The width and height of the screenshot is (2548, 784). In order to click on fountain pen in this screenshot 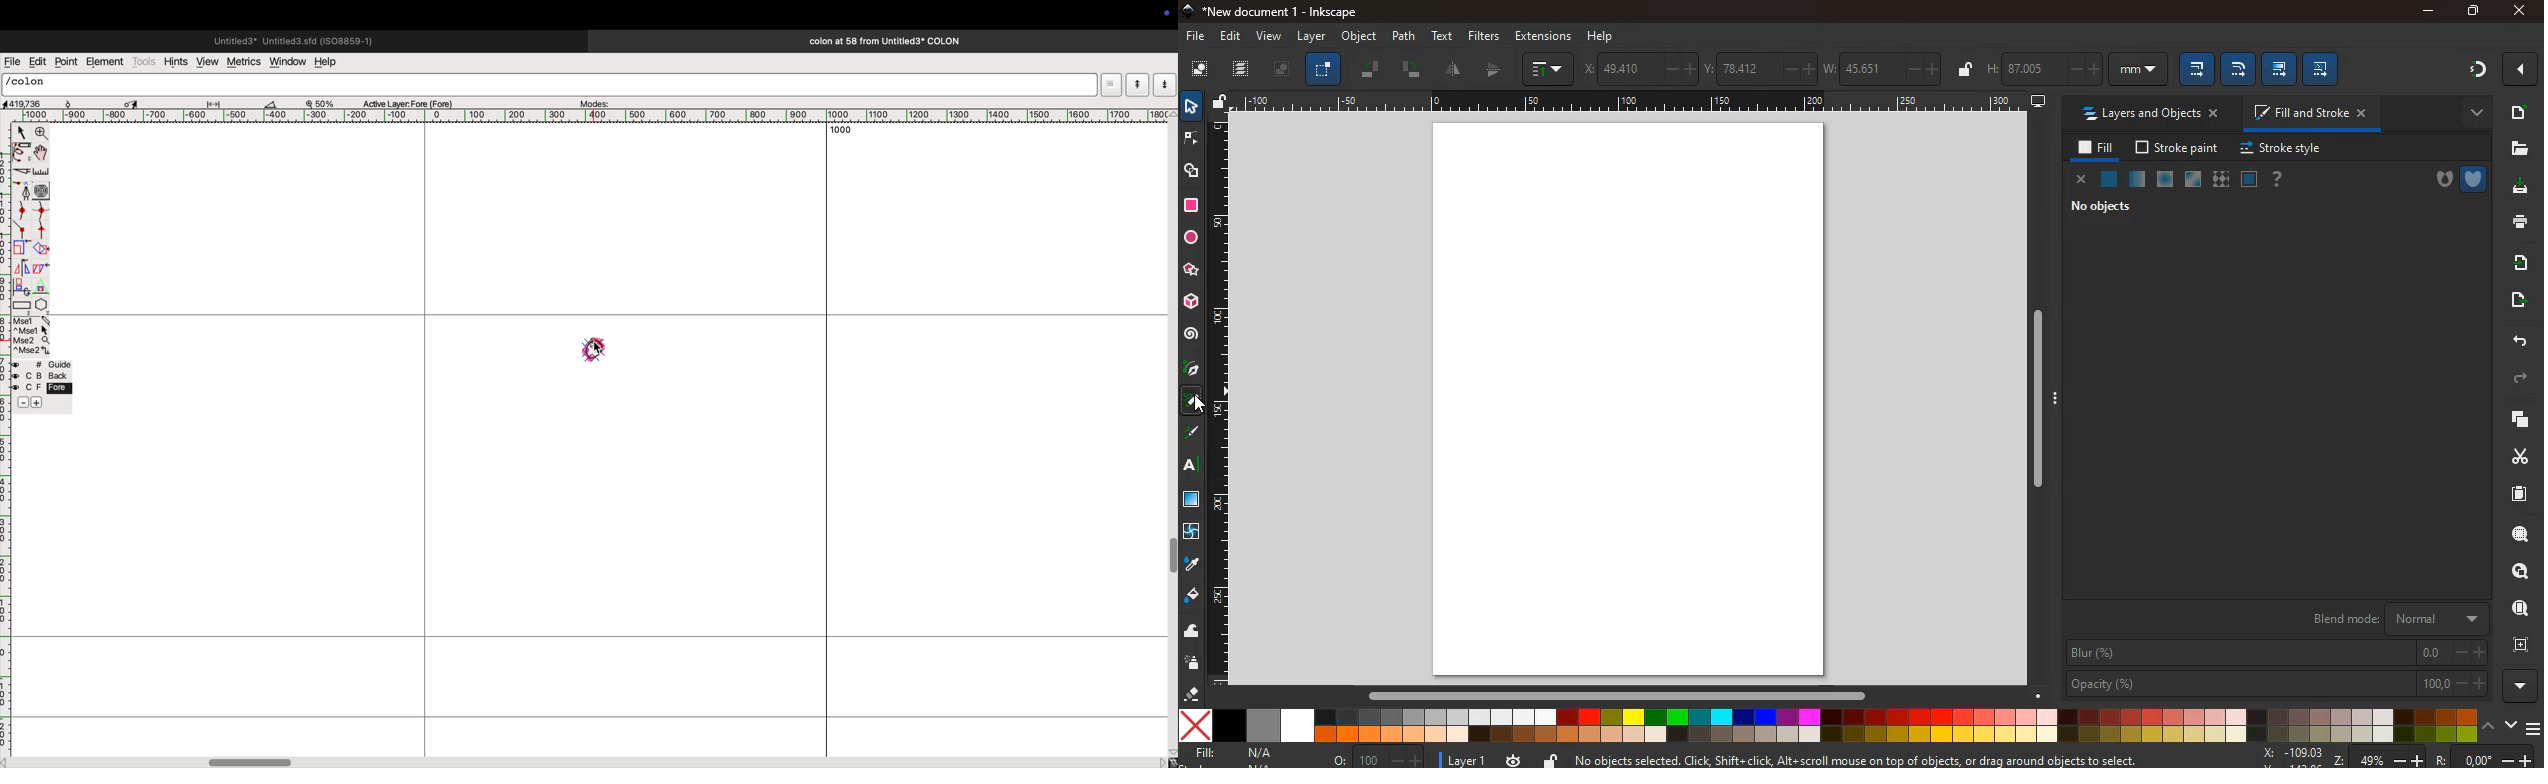, I will do `click(23, 190)`.